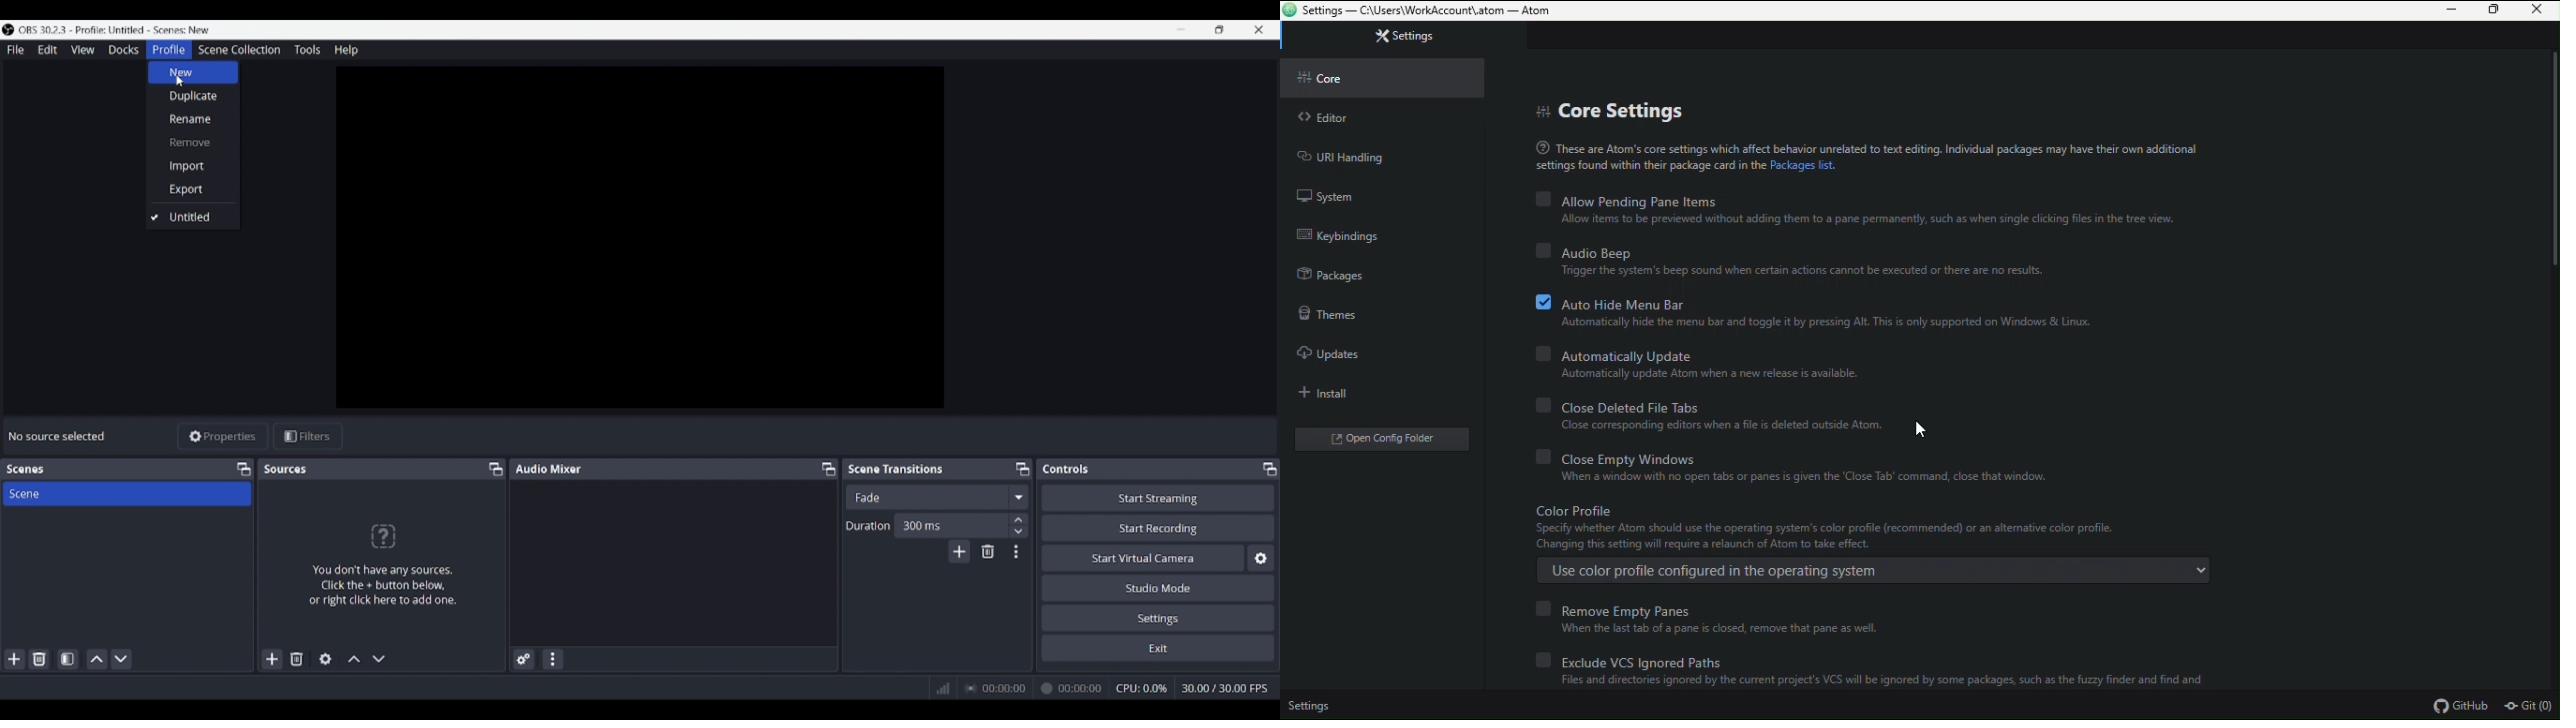 The image size is (2576, 728). Describe the element at coordinates (1225, 689) in the screenshot. I see `Frames per second` at that location.